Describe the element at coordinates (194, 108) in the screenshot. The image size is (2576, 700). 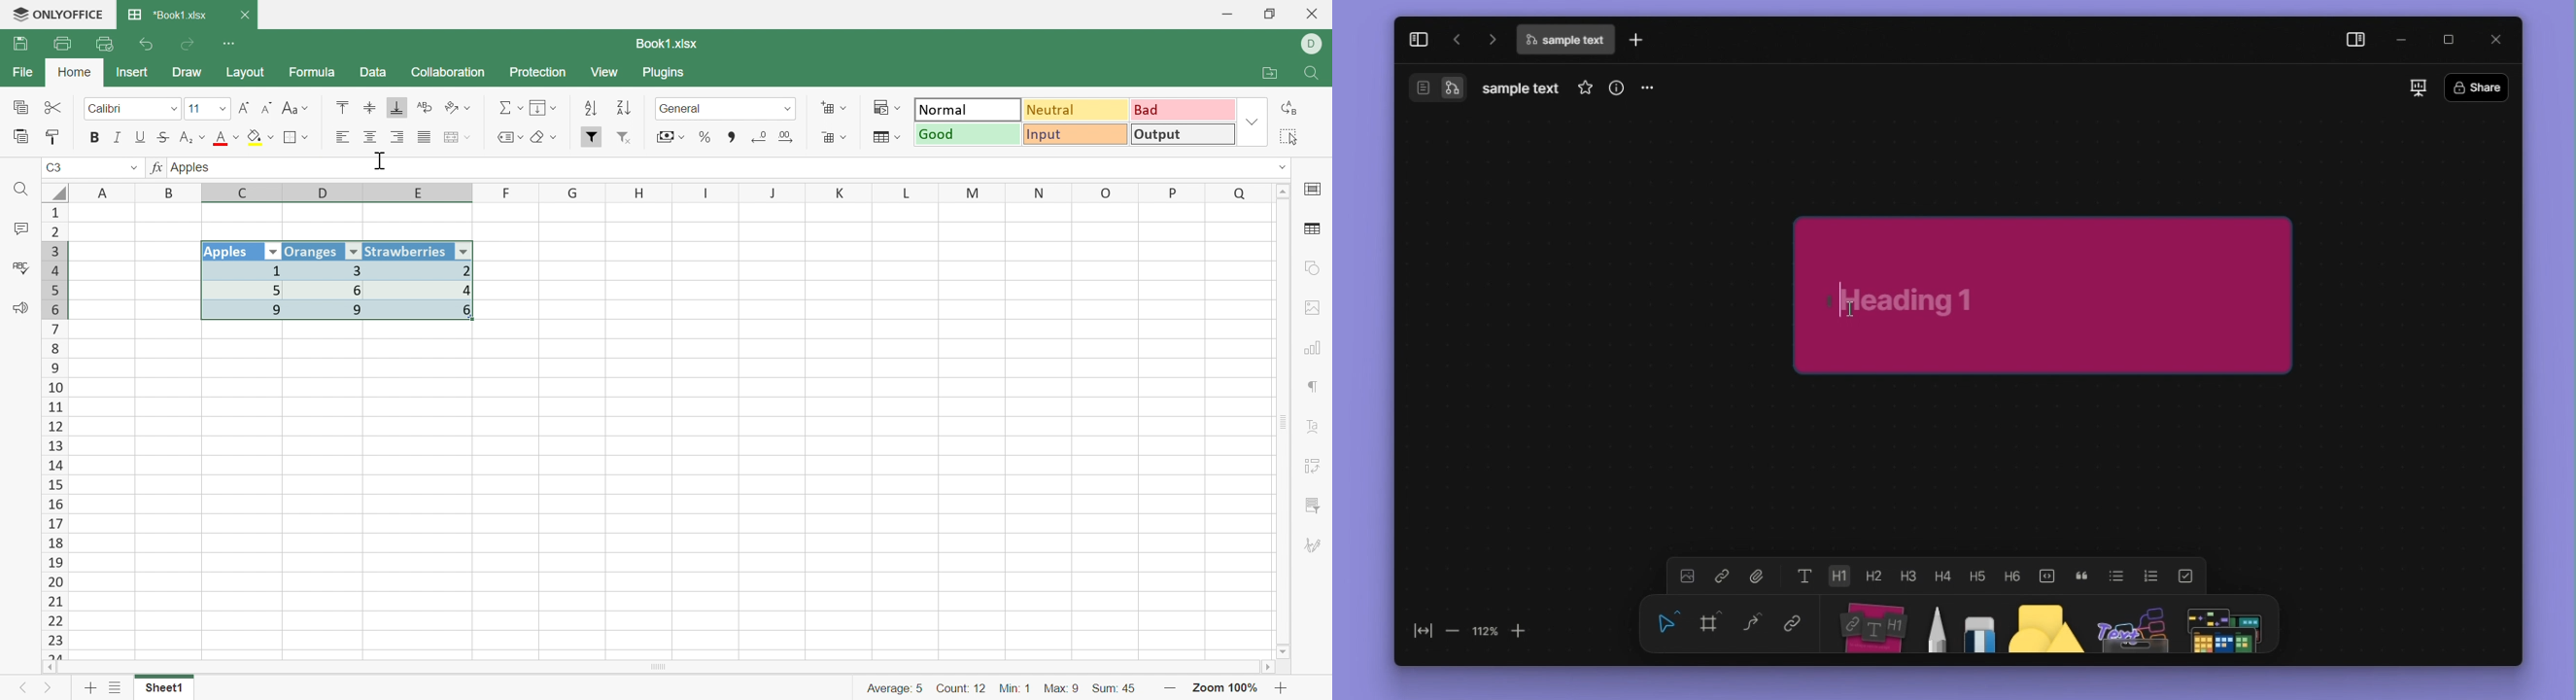
I see `11` at that location.